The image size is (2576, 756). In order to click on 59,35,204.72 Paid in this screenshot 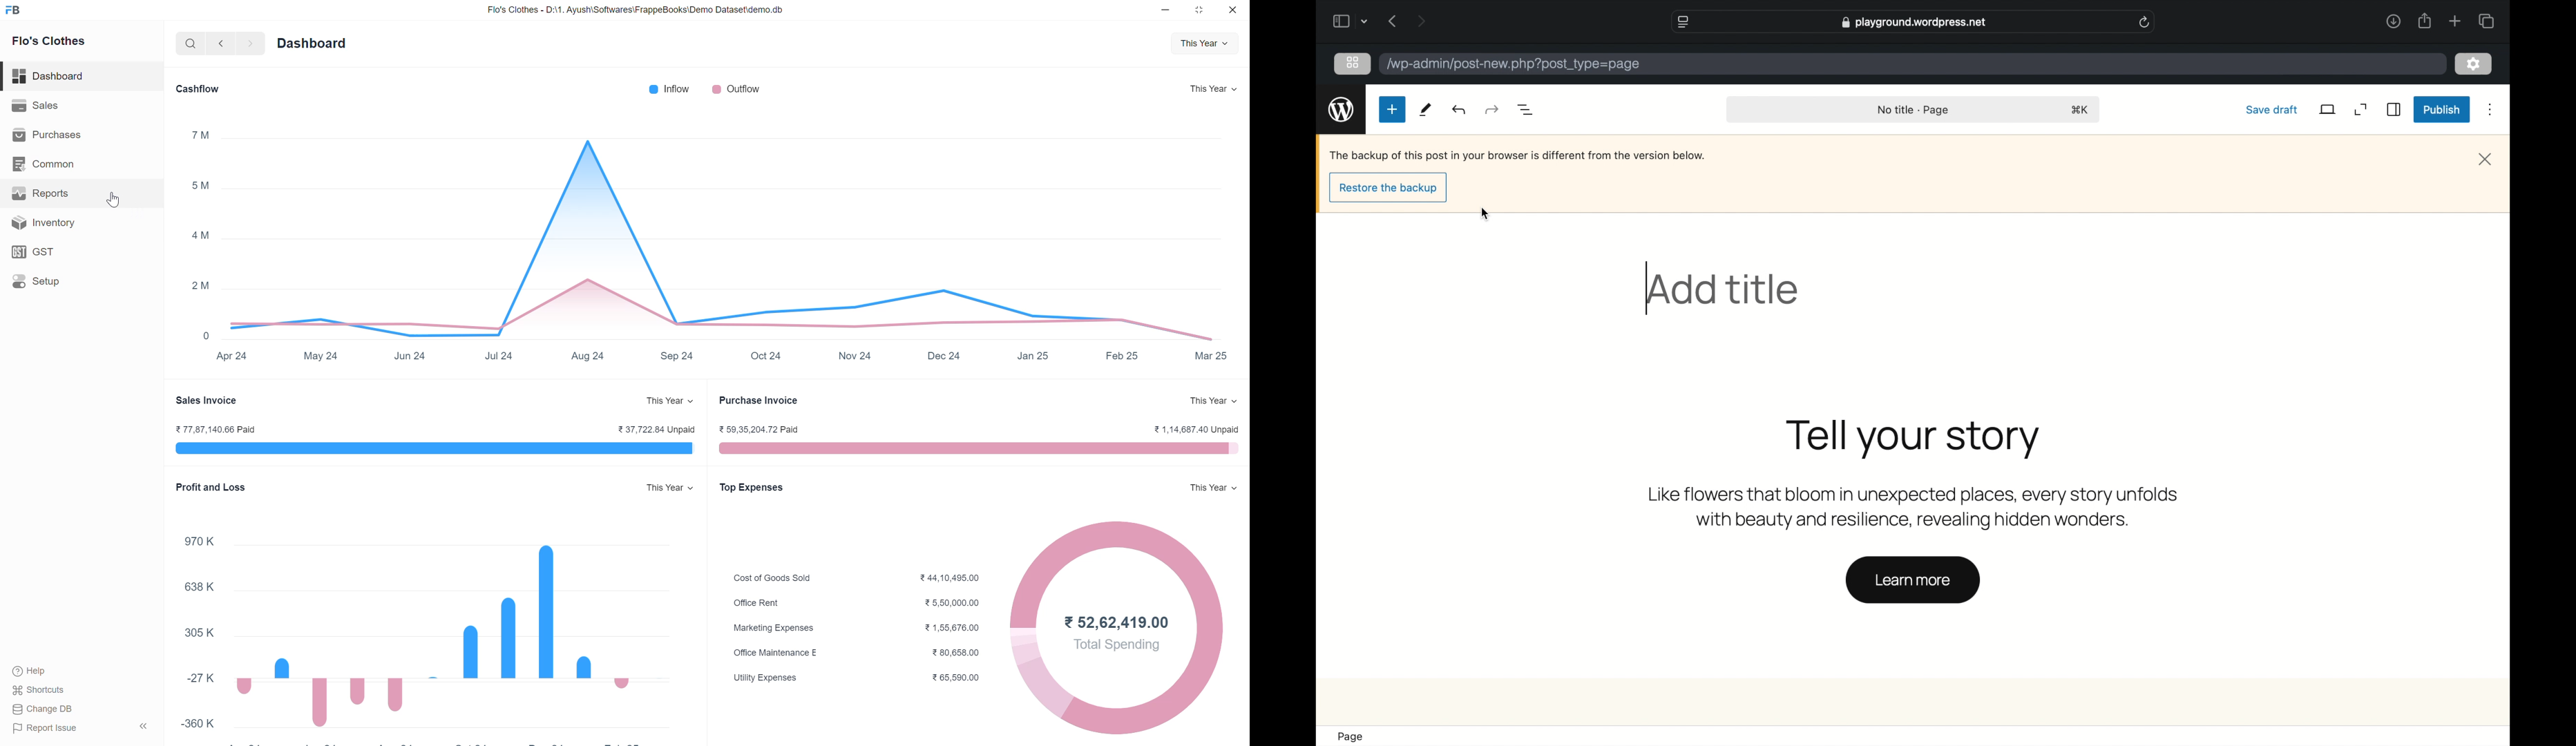, I will do `click(760, 430)`.